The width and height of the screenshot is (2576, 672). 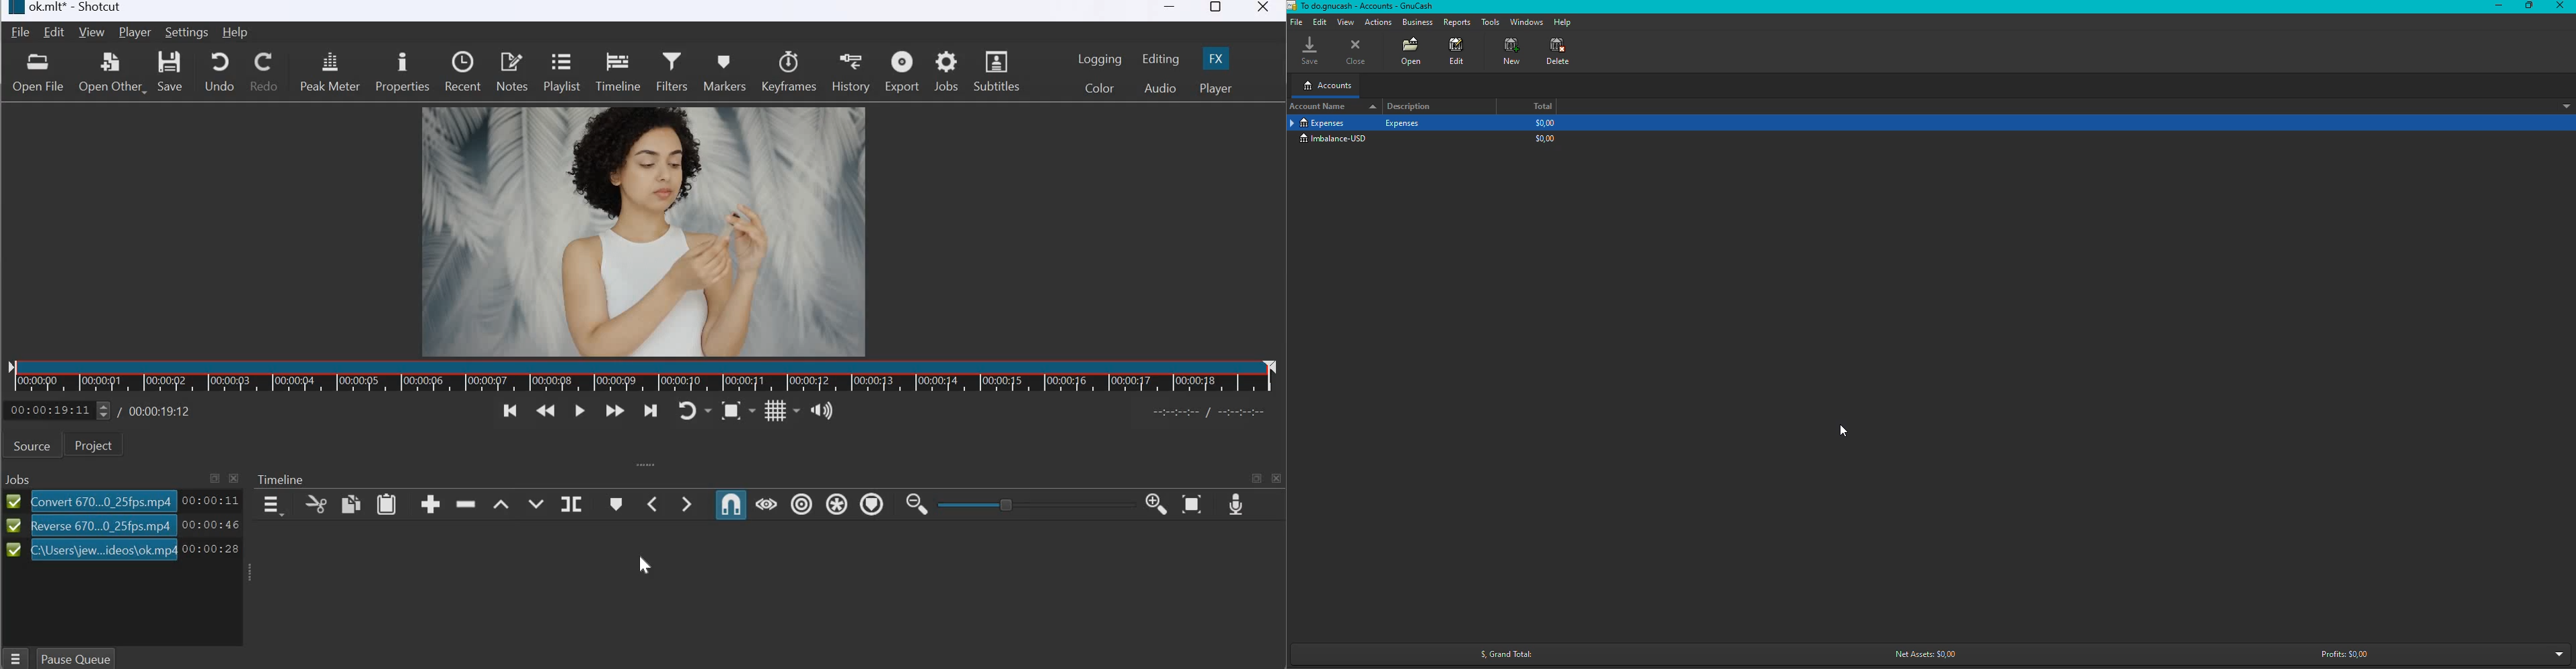 What do you see at coordinates (511, 70) in the screenshot?
I see `Notes` at bounding box center [511, 70].